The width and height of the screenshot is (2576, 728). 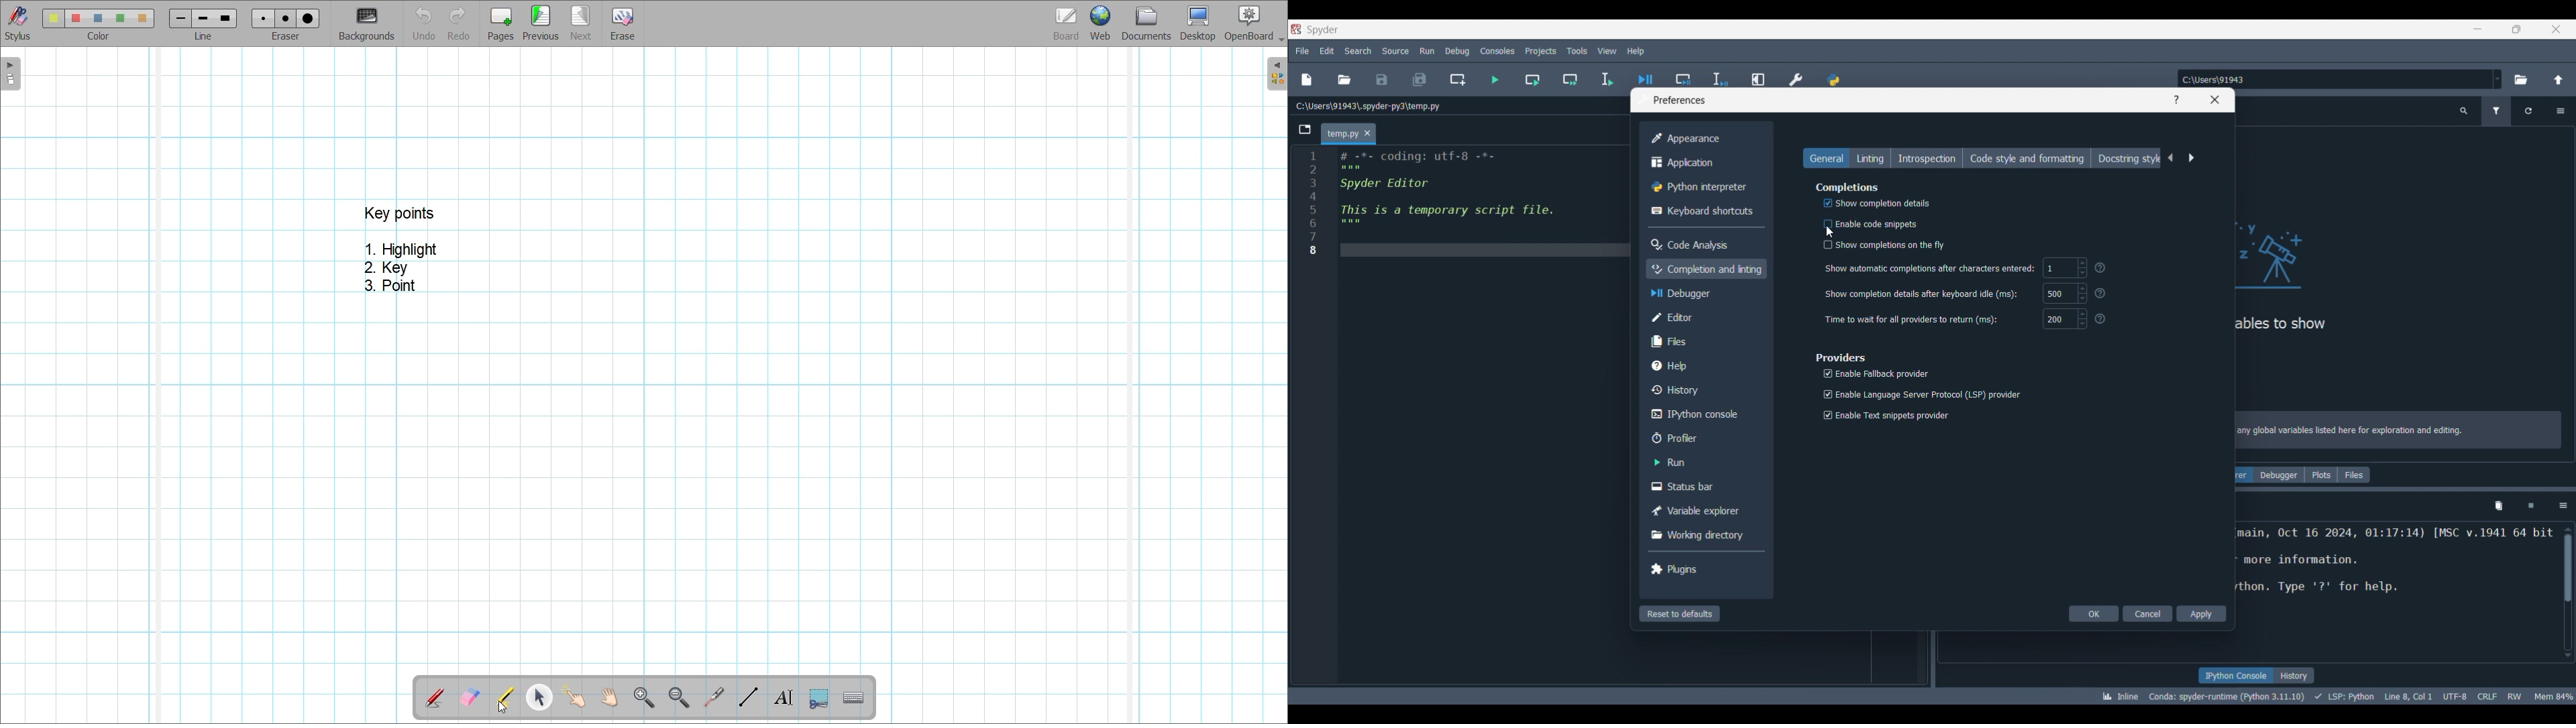 What do you see at coordinates (1704, 365) in the screenshot?
I see `Help` at bounding box center [1704, 365].